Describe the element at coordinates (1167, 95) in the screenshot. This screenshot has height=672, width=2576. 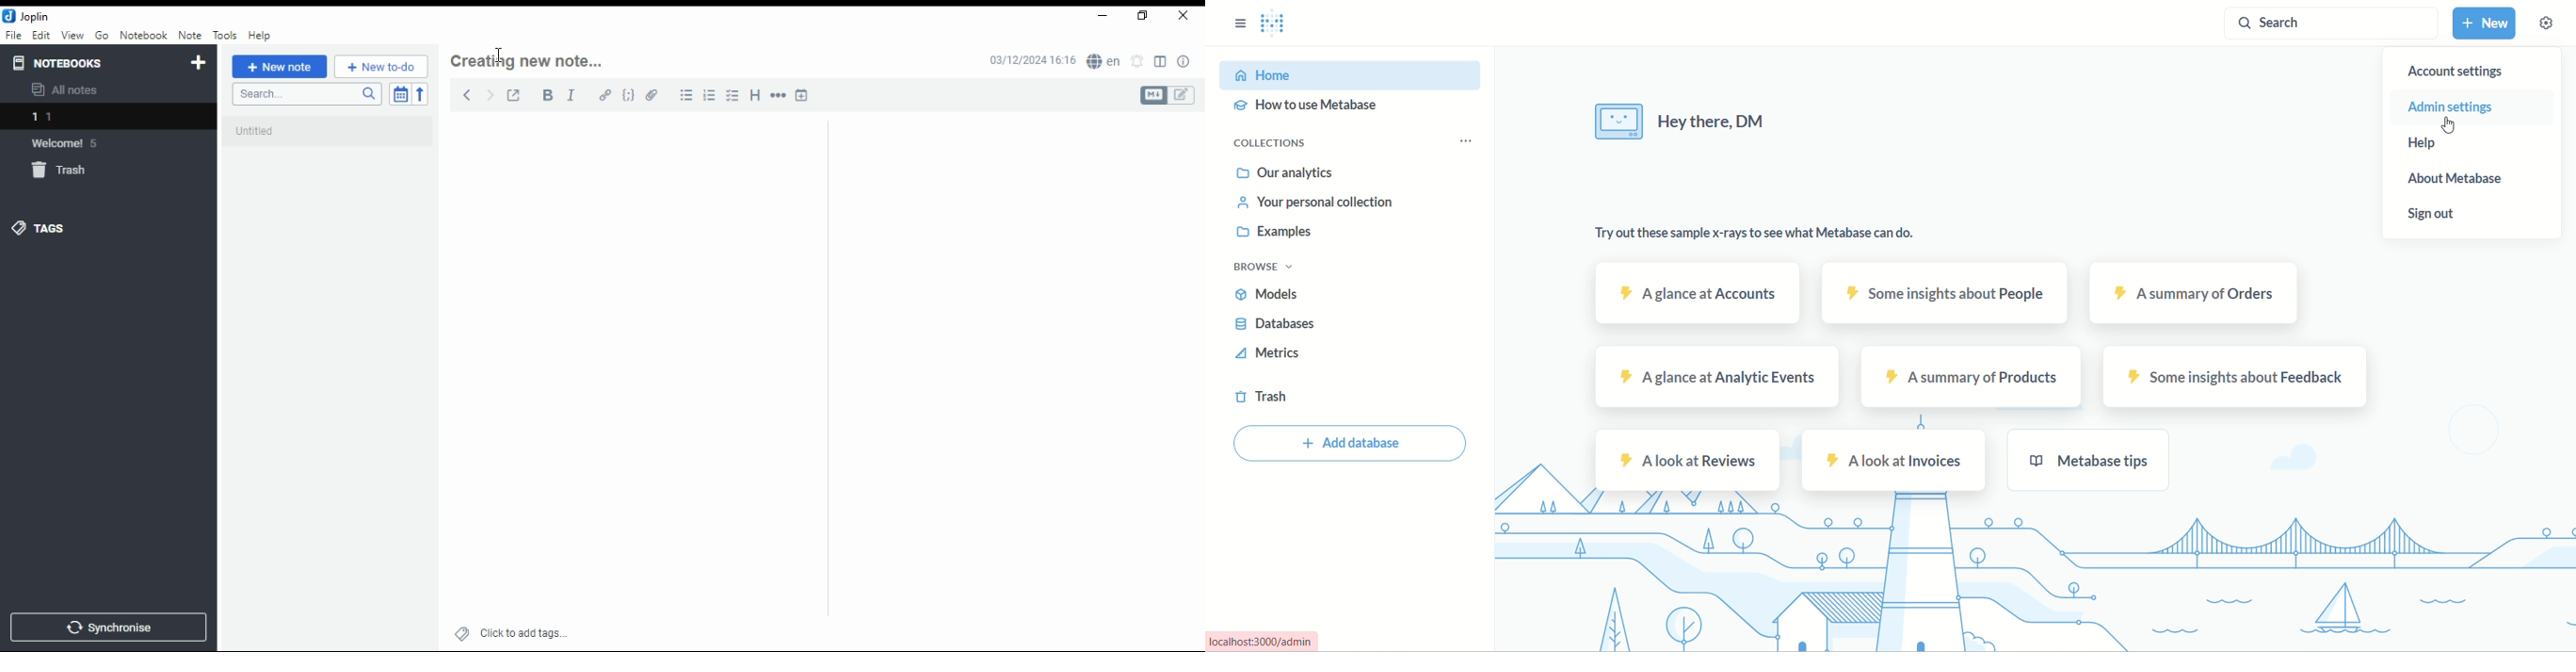
I see `toggle editors` at that location.